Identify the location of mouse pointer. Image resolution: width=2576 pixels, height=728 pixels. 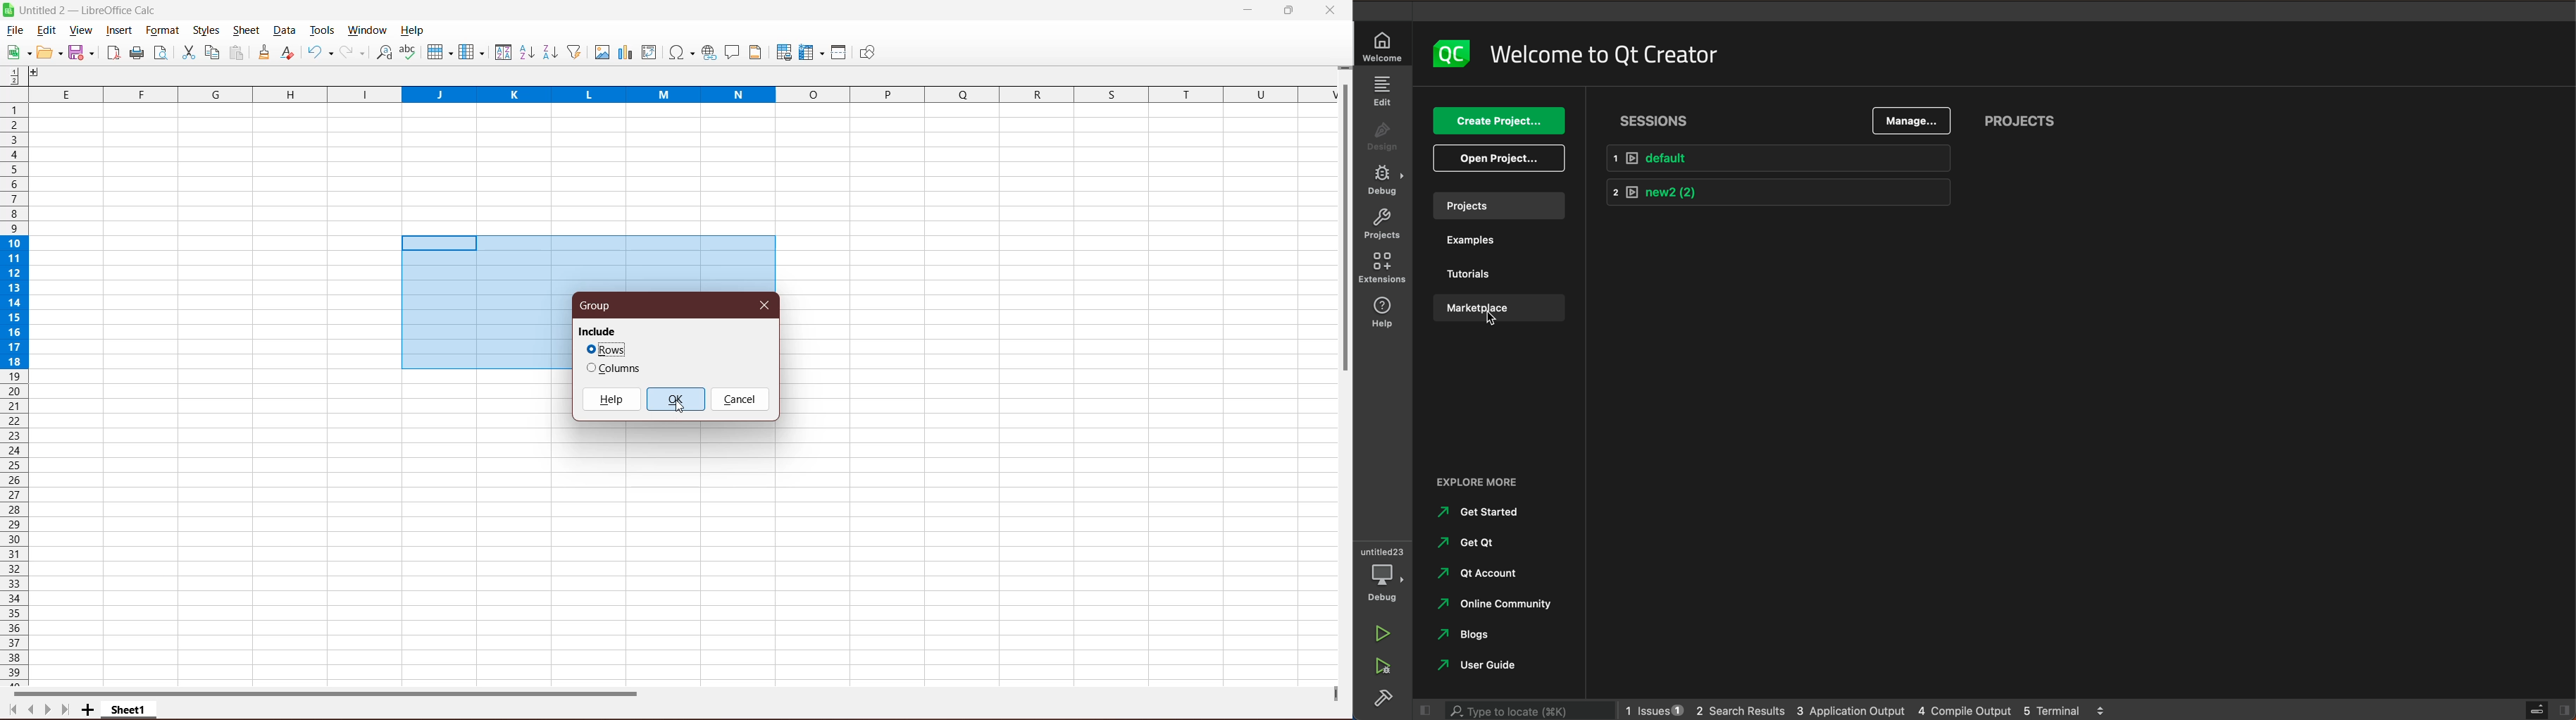
(1492, 321).